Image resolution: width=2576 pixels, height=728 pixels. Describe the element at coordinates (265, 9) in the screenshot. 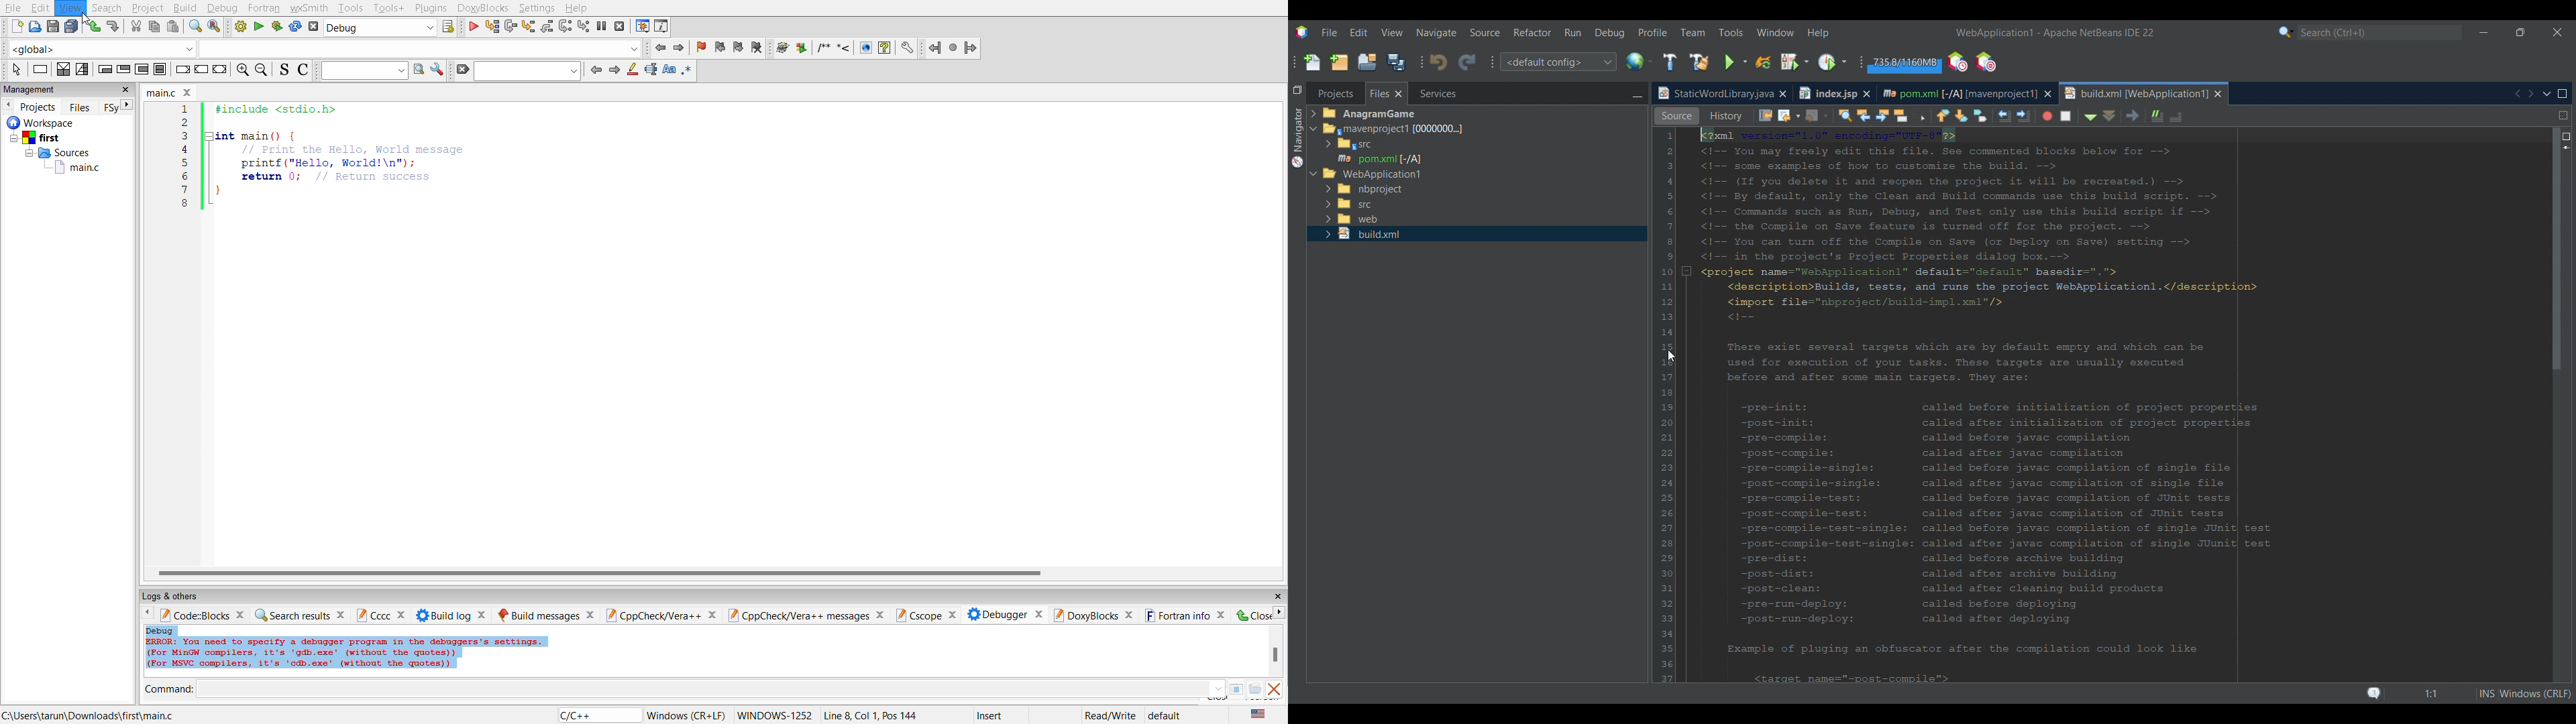

I see `fortran` at that location.